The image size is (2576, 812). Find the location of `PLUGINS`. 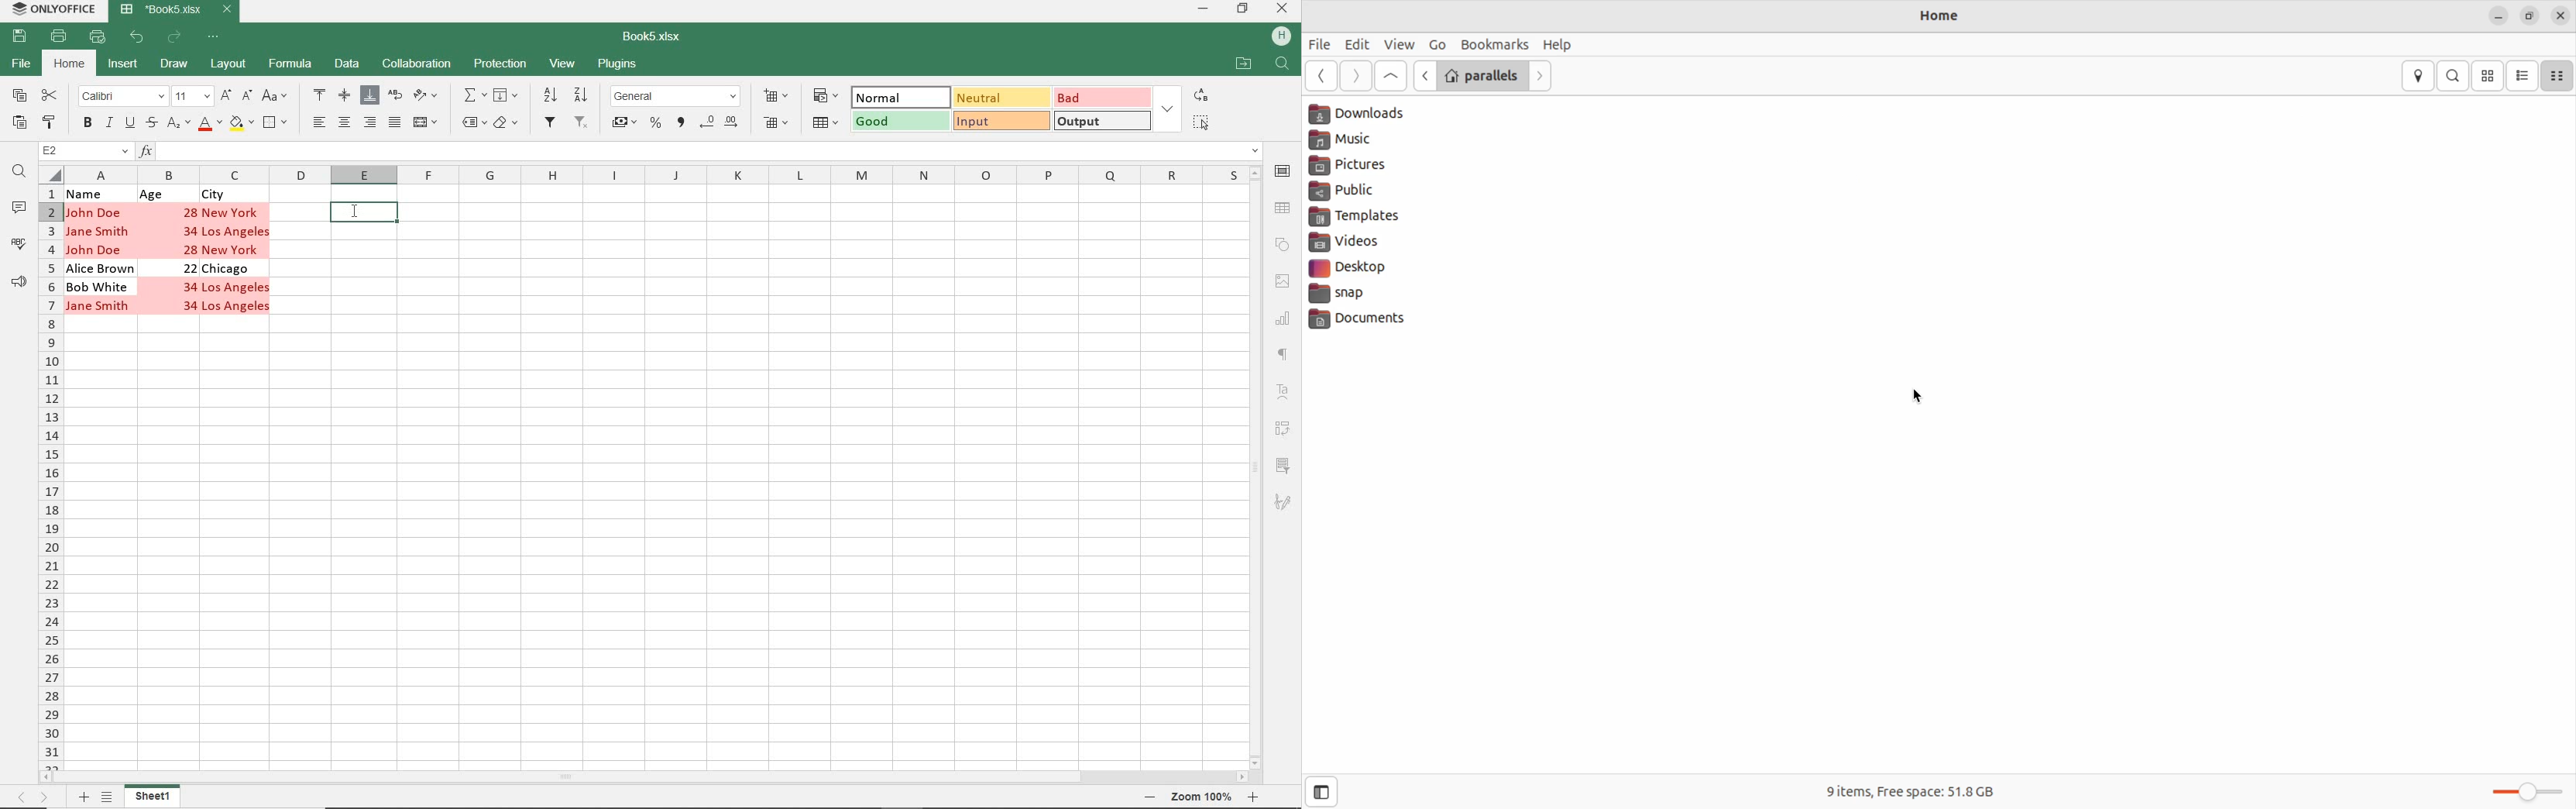

PLUGINS is located at coordinates (619, 65).